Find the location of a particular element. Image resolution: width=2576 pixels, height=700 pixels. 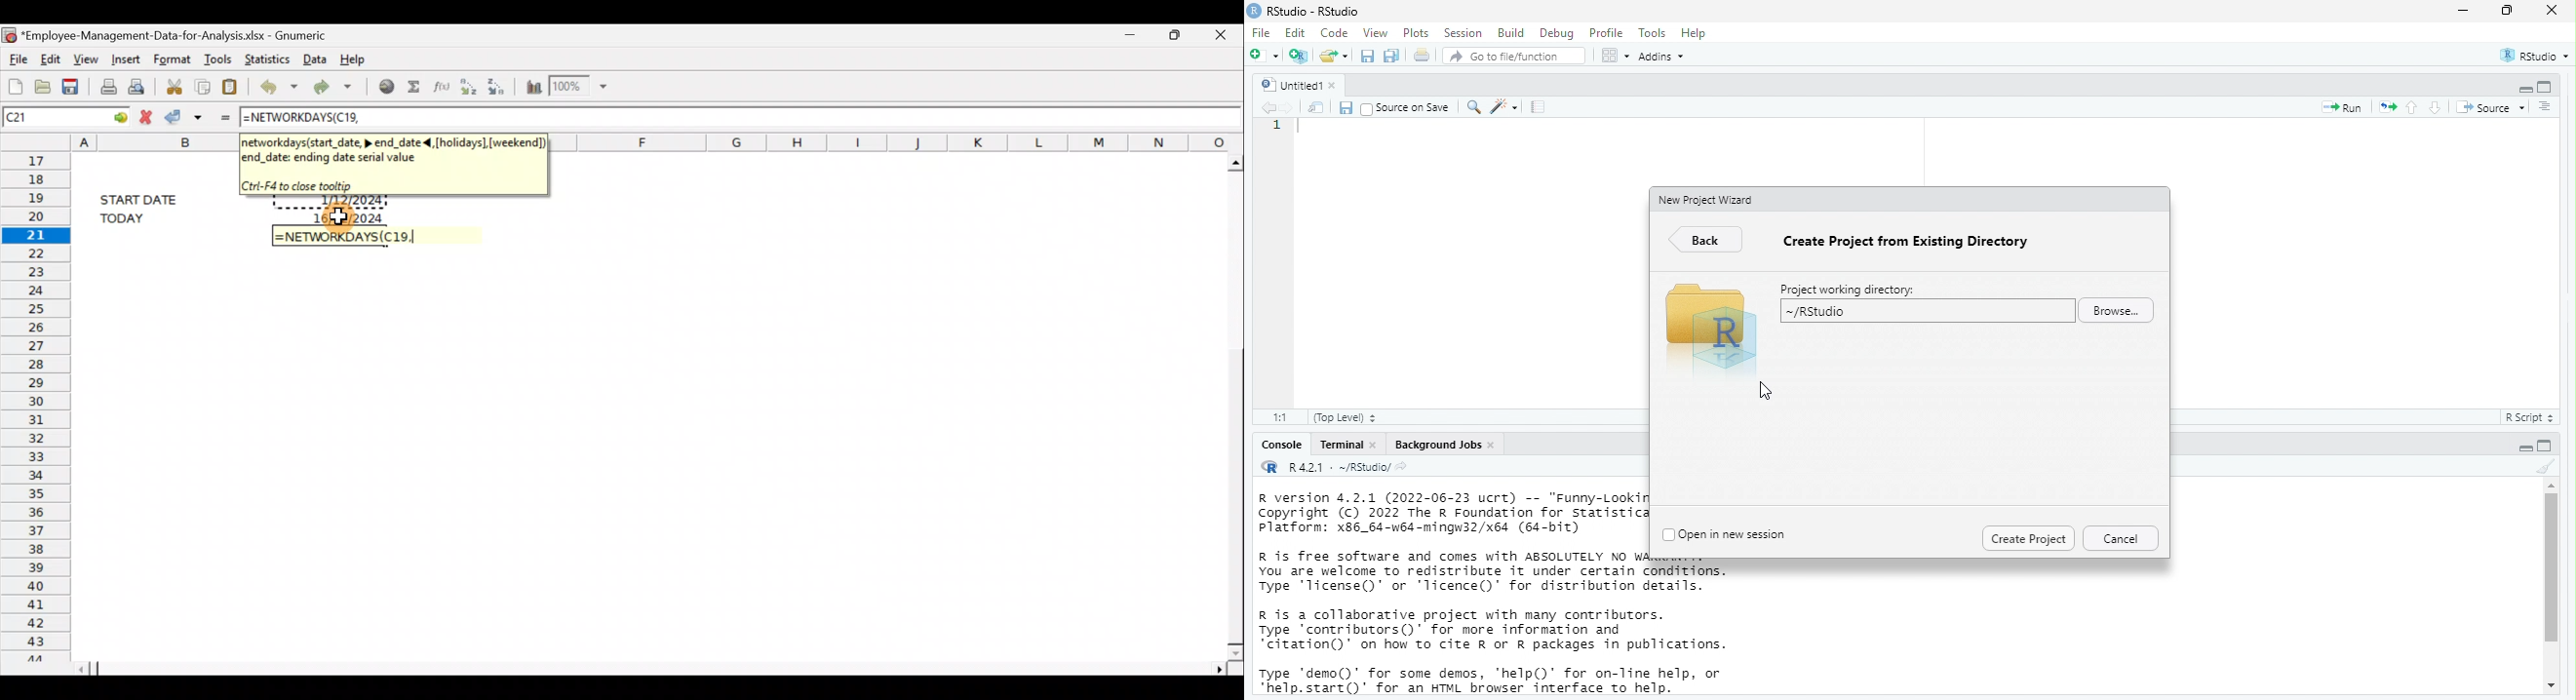

project working directory is located at coordinates (1854, 287).